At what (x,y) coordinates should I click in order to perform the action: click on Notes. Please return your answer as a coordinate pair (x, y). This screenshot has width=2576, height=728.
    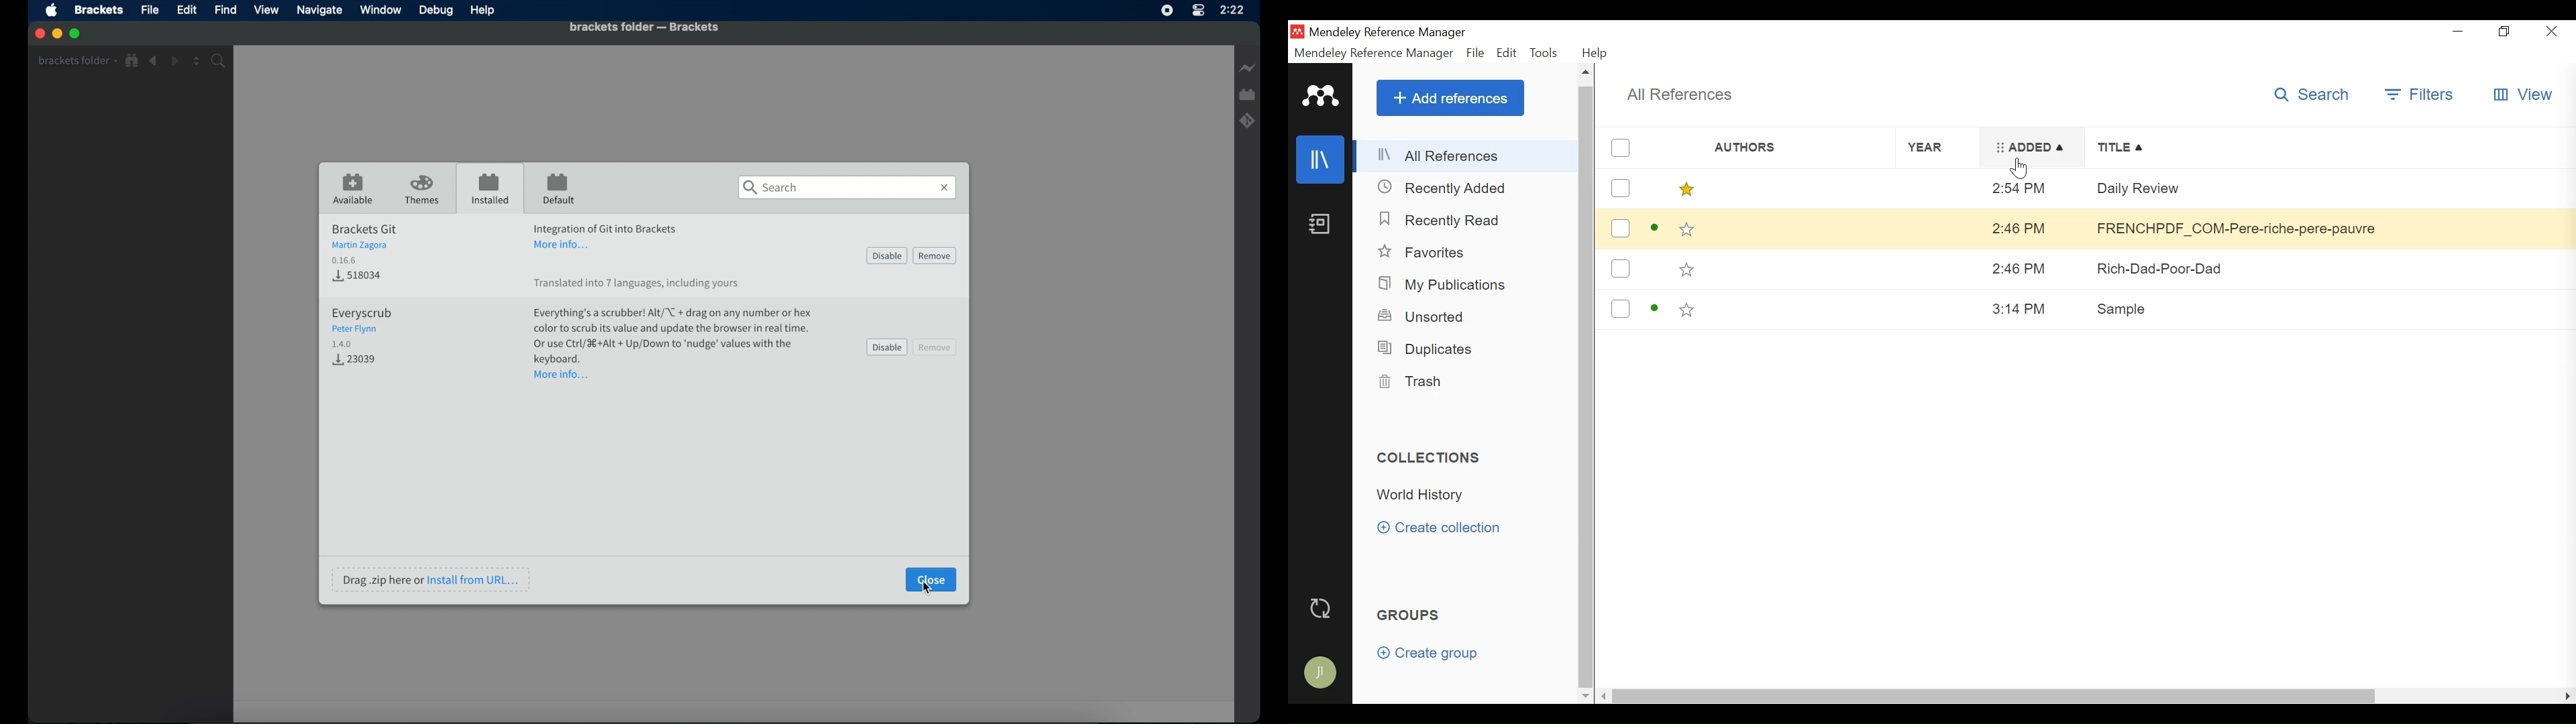
    Looking at the image, I should click on (1322, 225).